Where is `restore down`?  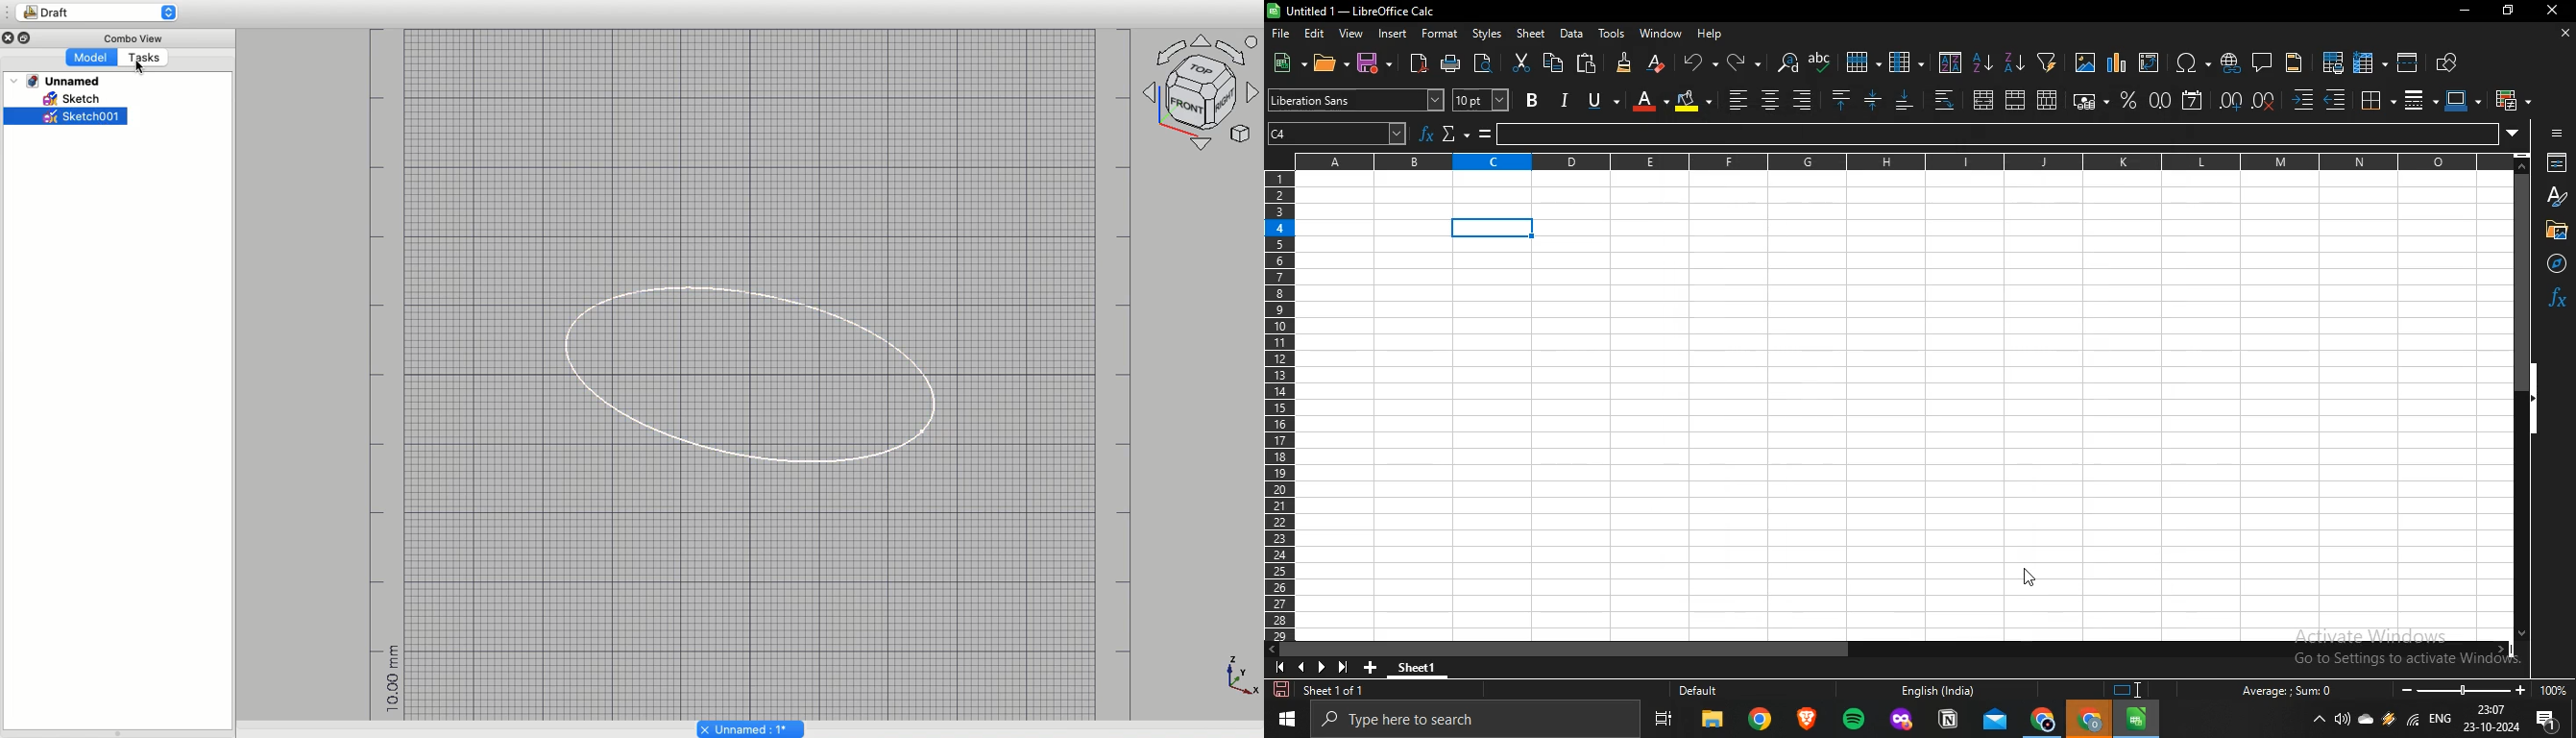 restore down is located at coordinates (2508, 12).